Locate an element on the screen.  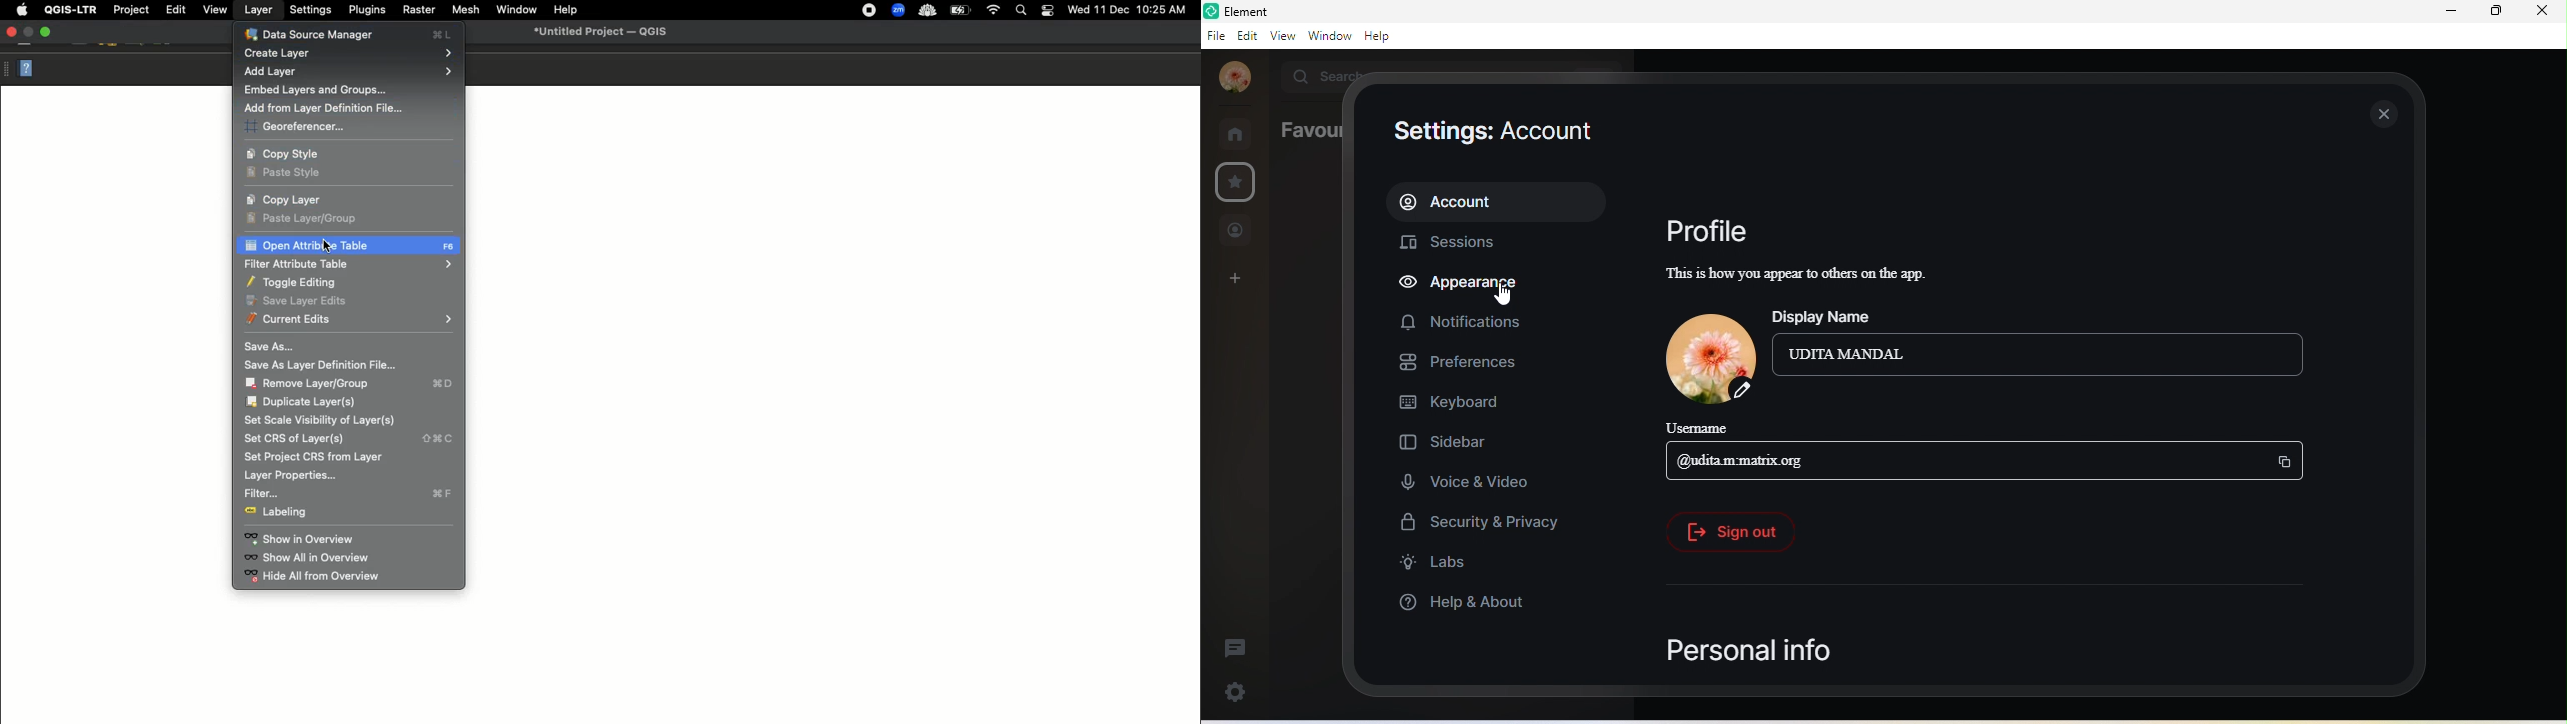
Date time is located at coordinates (1127, 9).